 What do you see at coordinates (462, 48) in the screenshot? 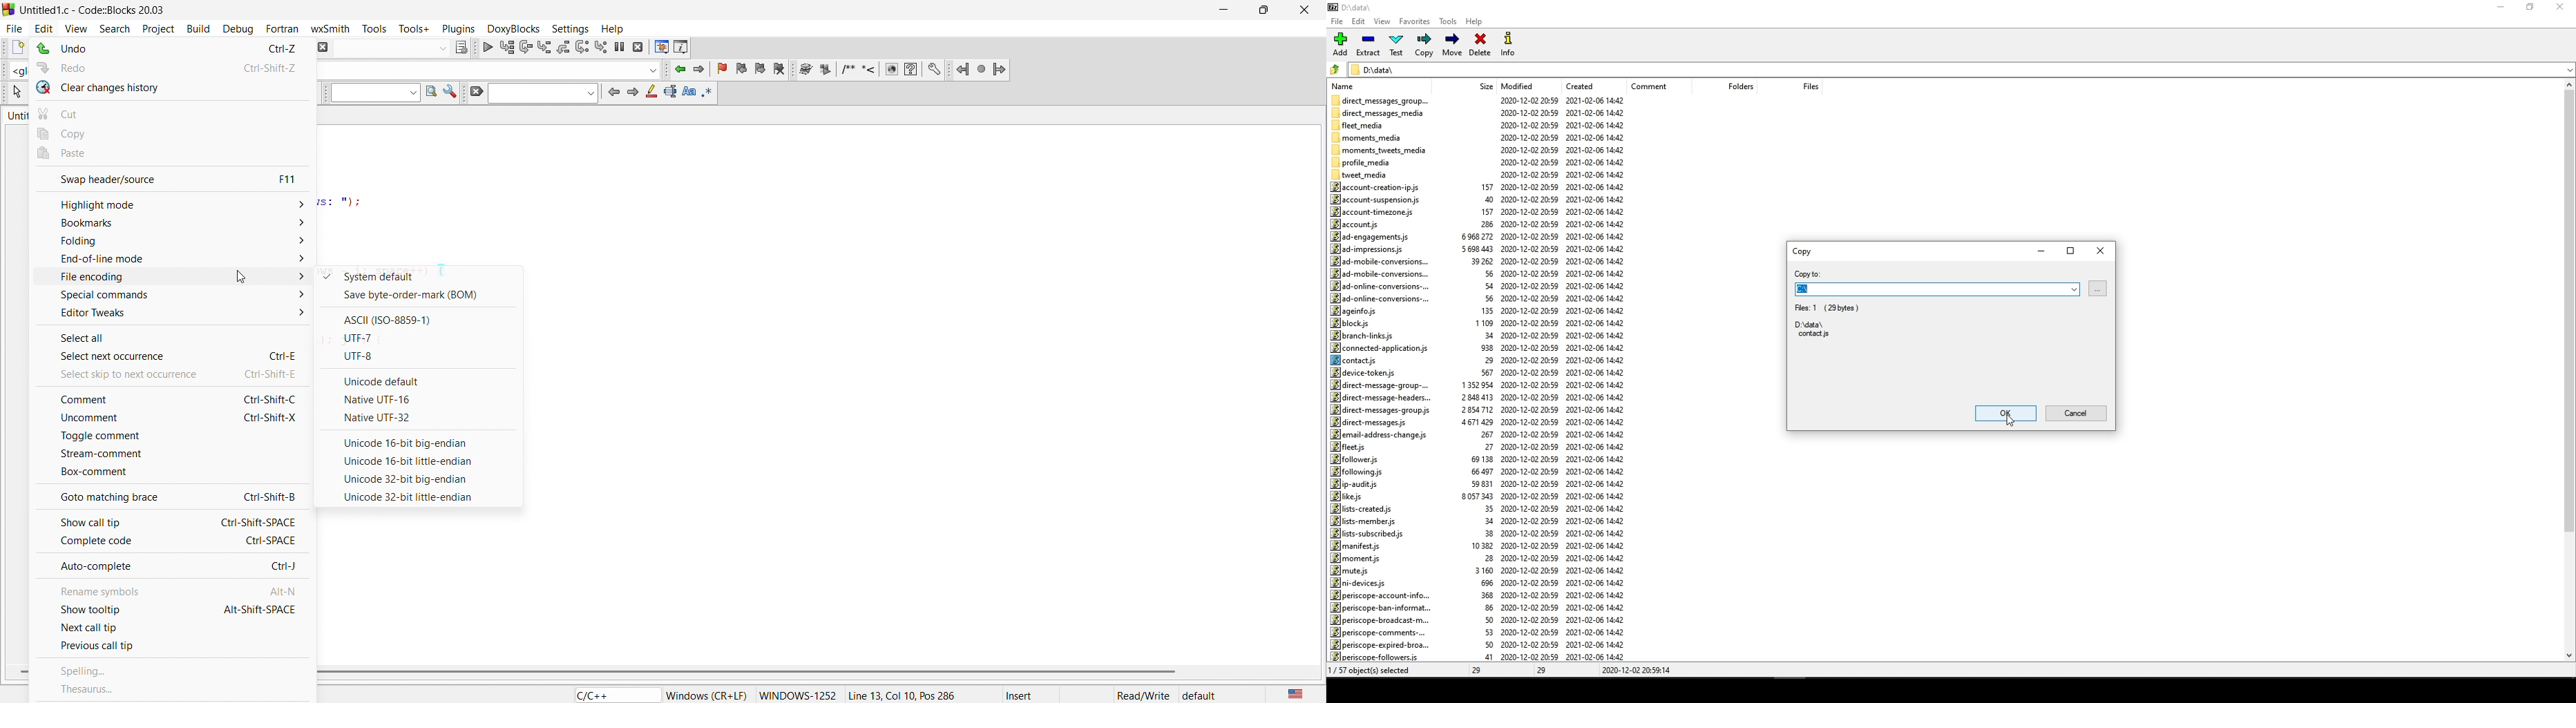
I see `show selected target` at bounding box center [462, 48].